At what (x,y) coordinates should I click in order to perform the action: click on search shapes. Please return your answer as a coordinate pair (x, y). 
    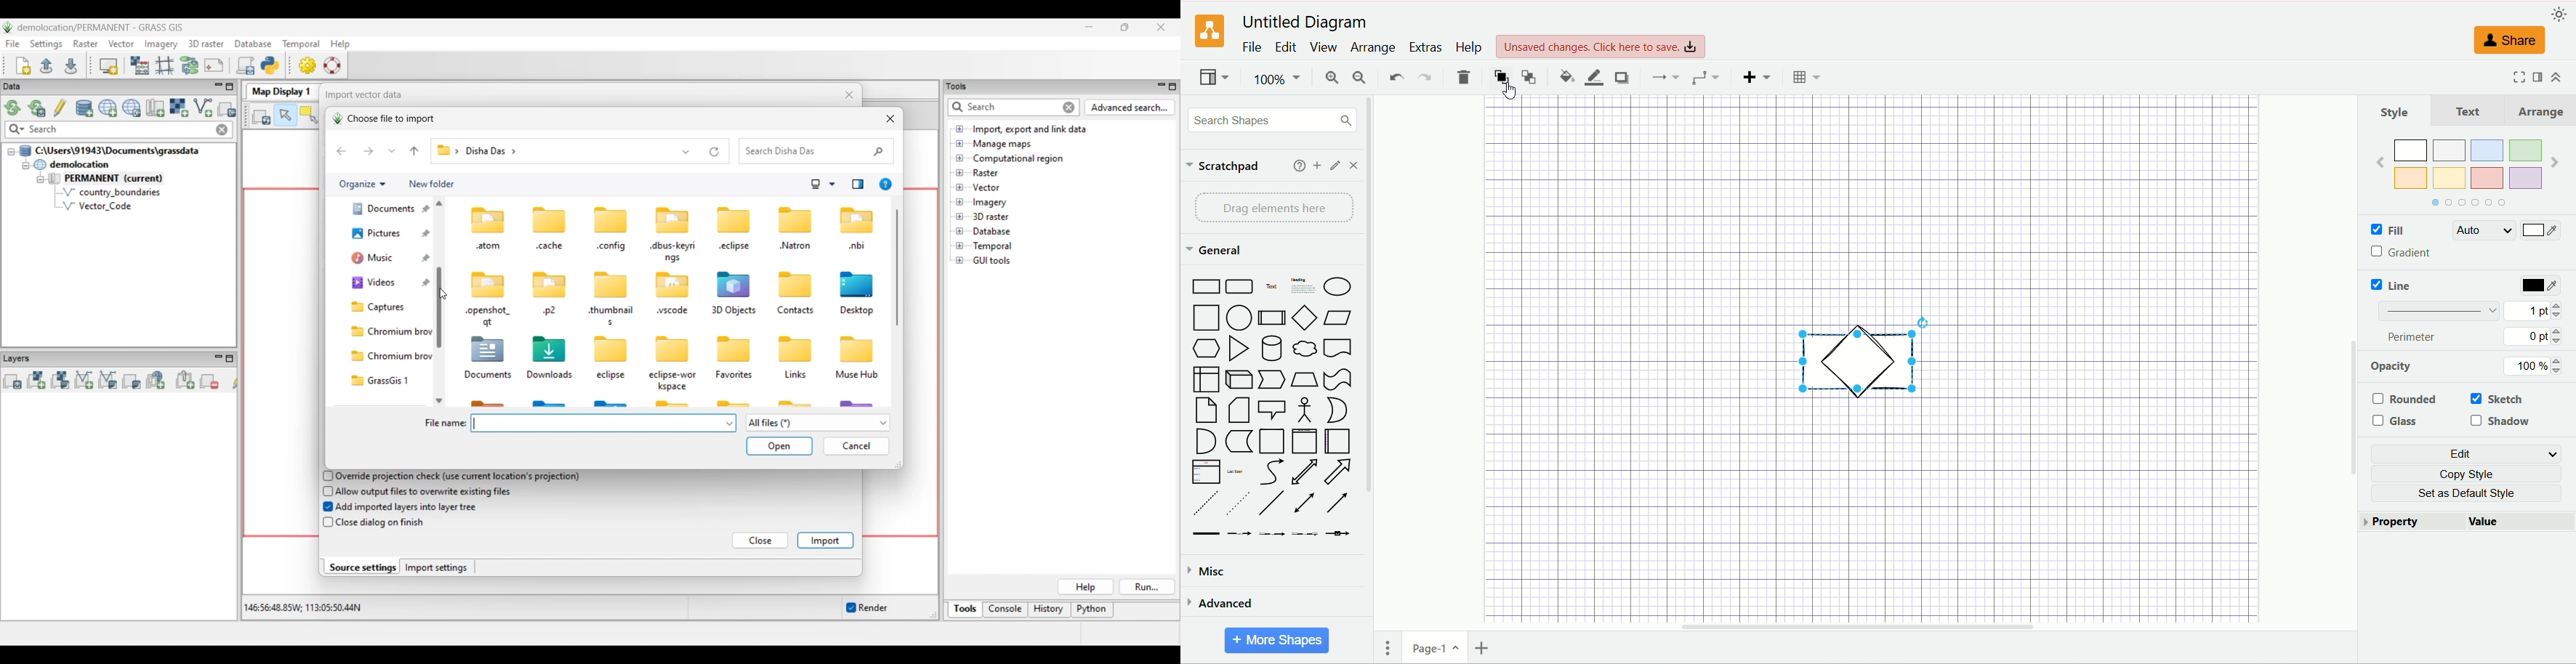
    Looking at the image, I should click on (1272, 121).